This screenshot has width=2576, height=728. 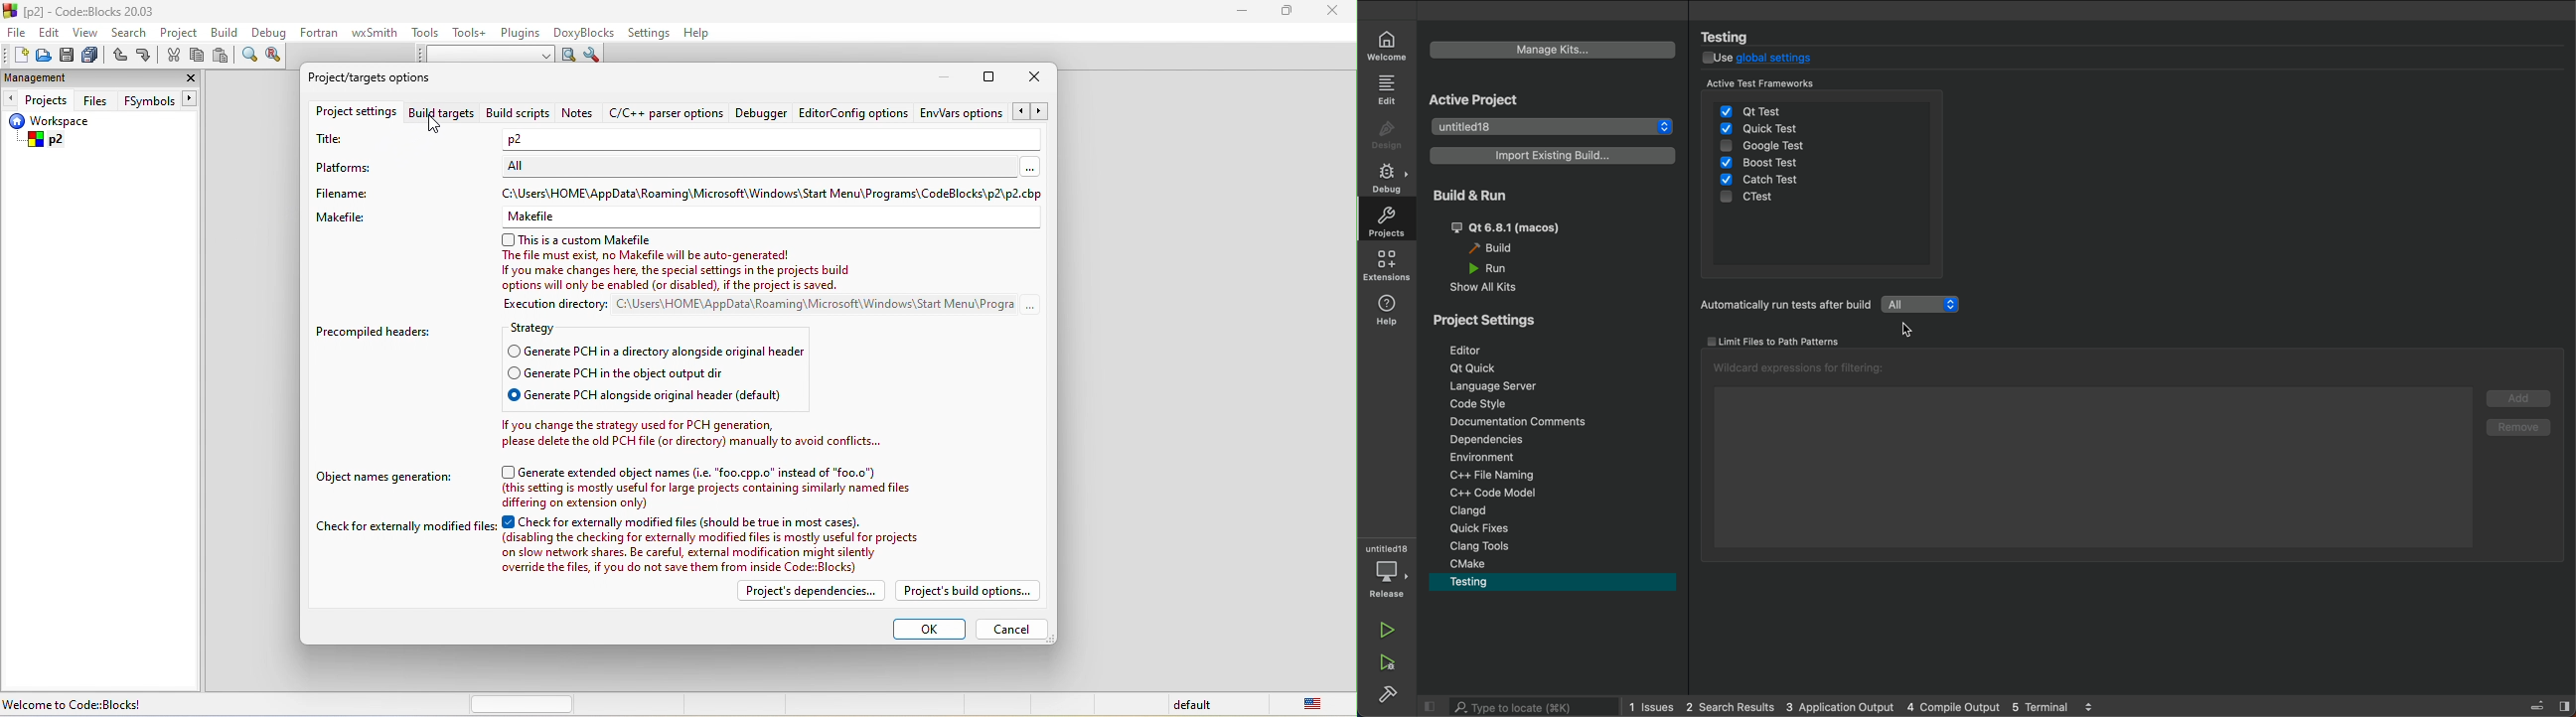 I want to click on file name, so click(x=354, y=194).